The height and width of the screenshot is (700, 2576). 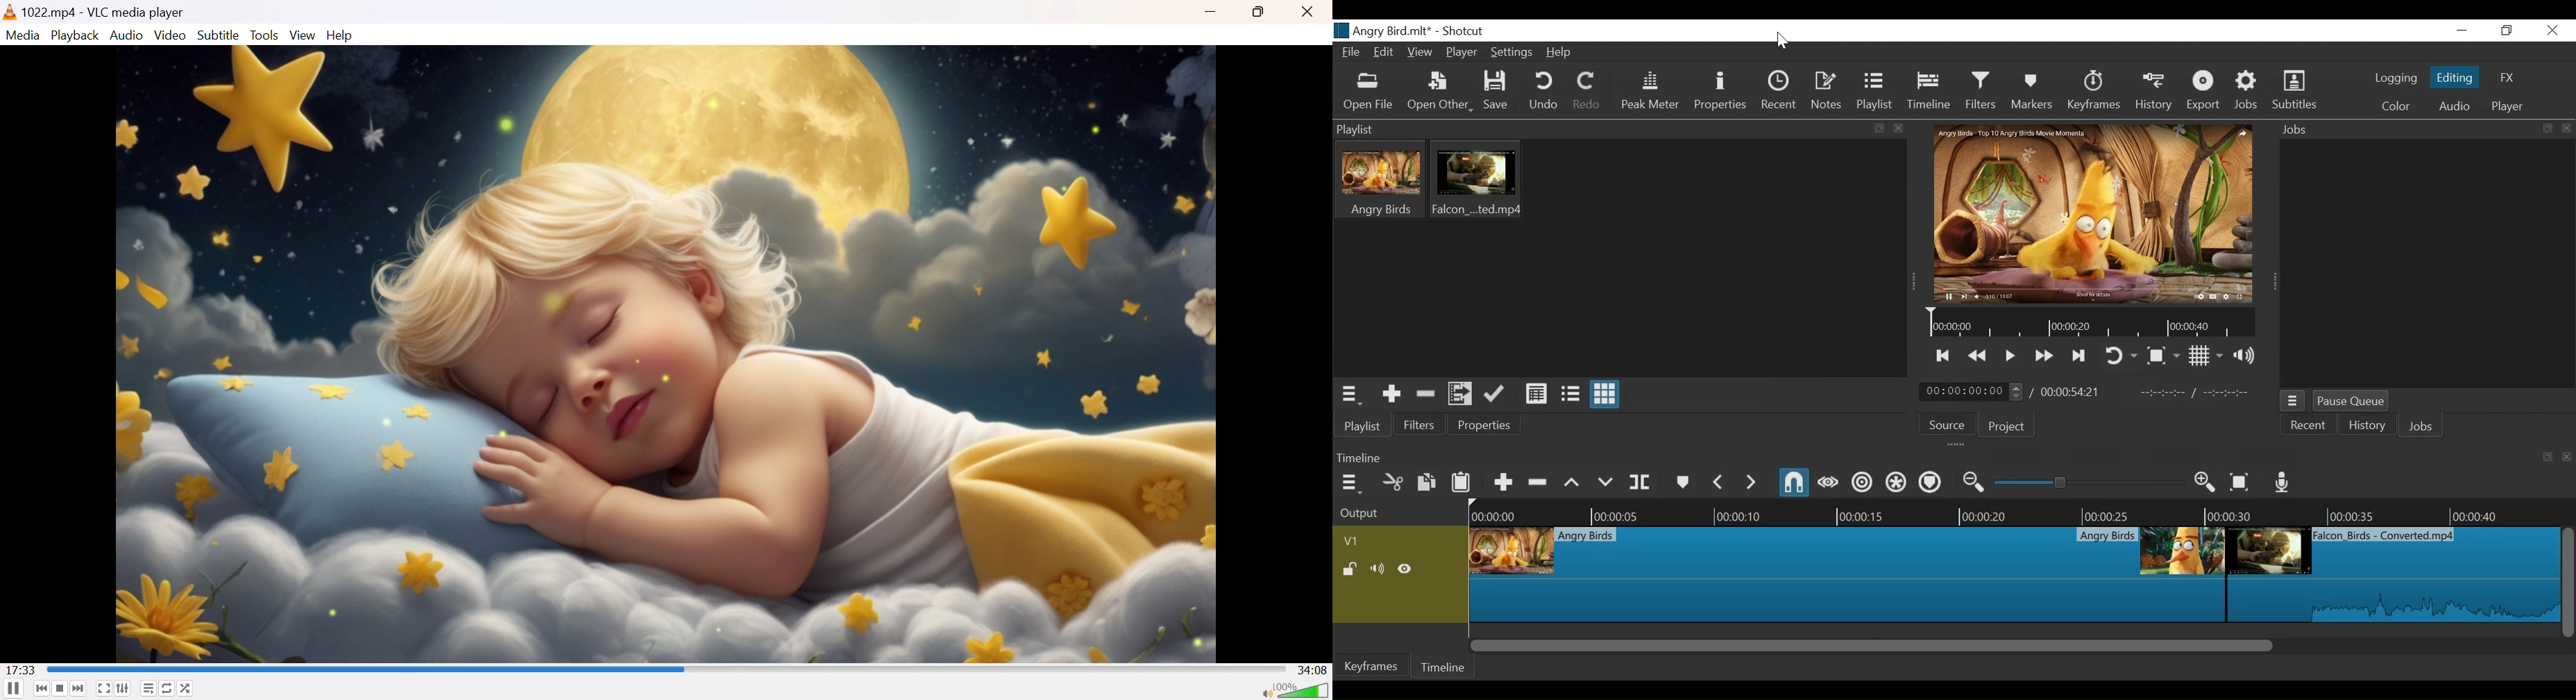 I want to click on Pause Queue, so click(x=2353, y=401).